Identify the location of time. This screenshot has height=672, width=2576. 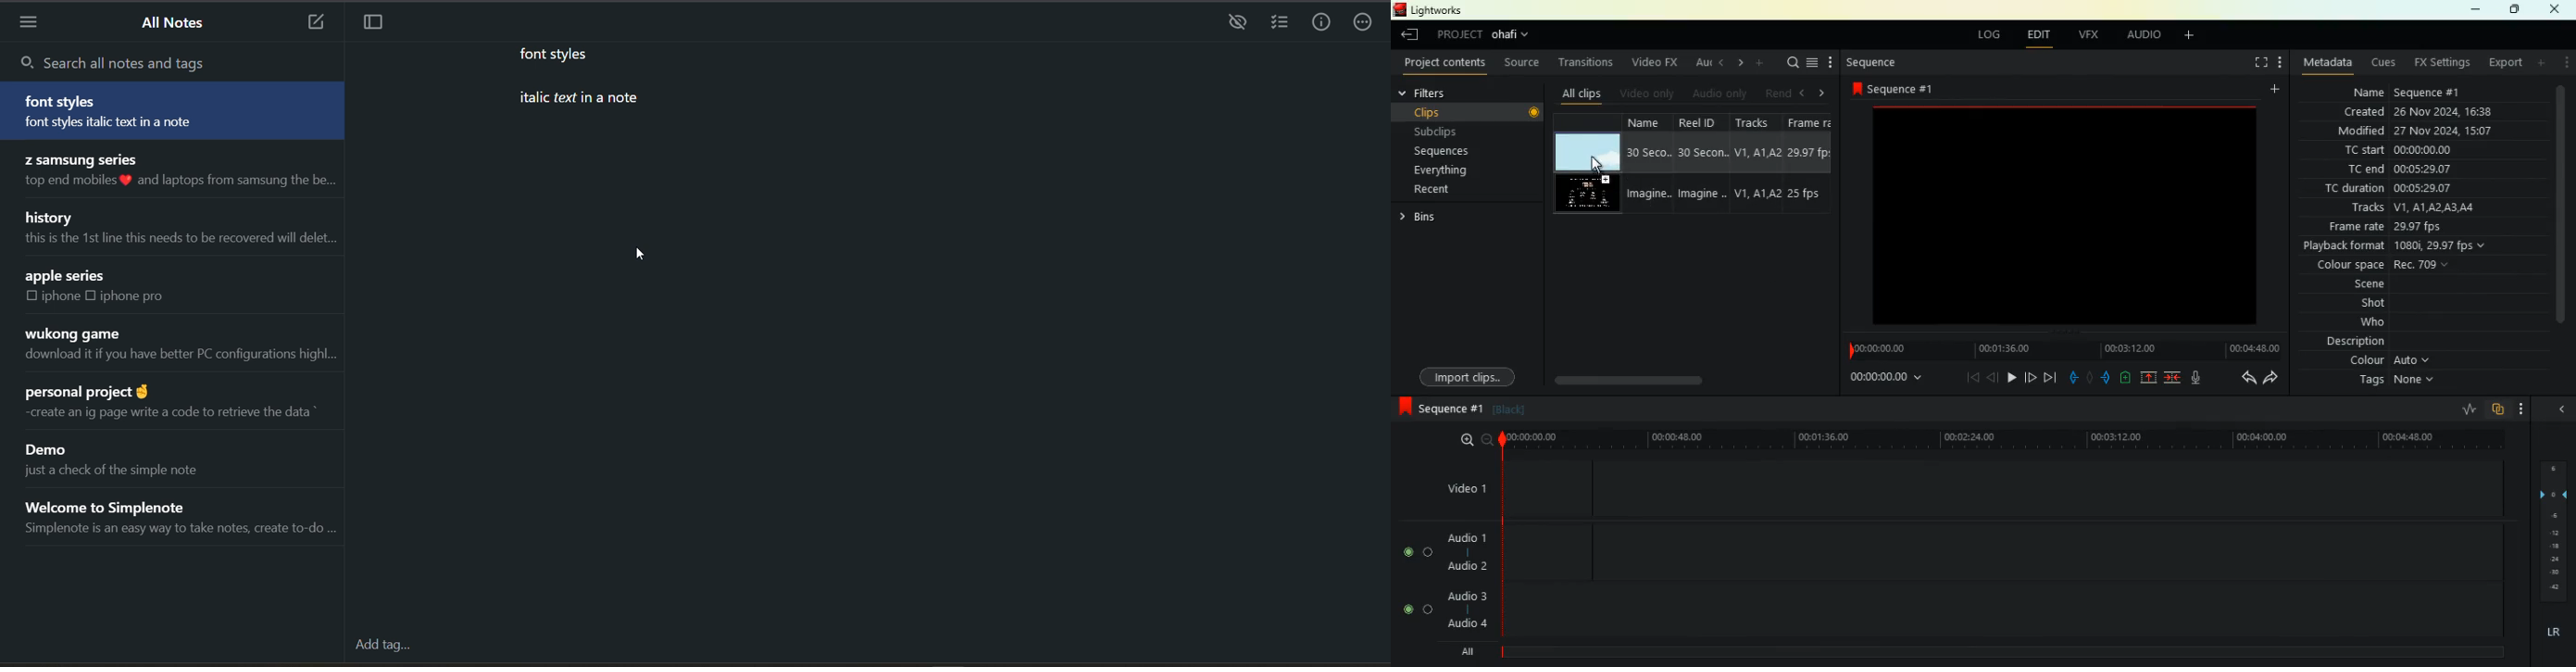
(1876, 380).